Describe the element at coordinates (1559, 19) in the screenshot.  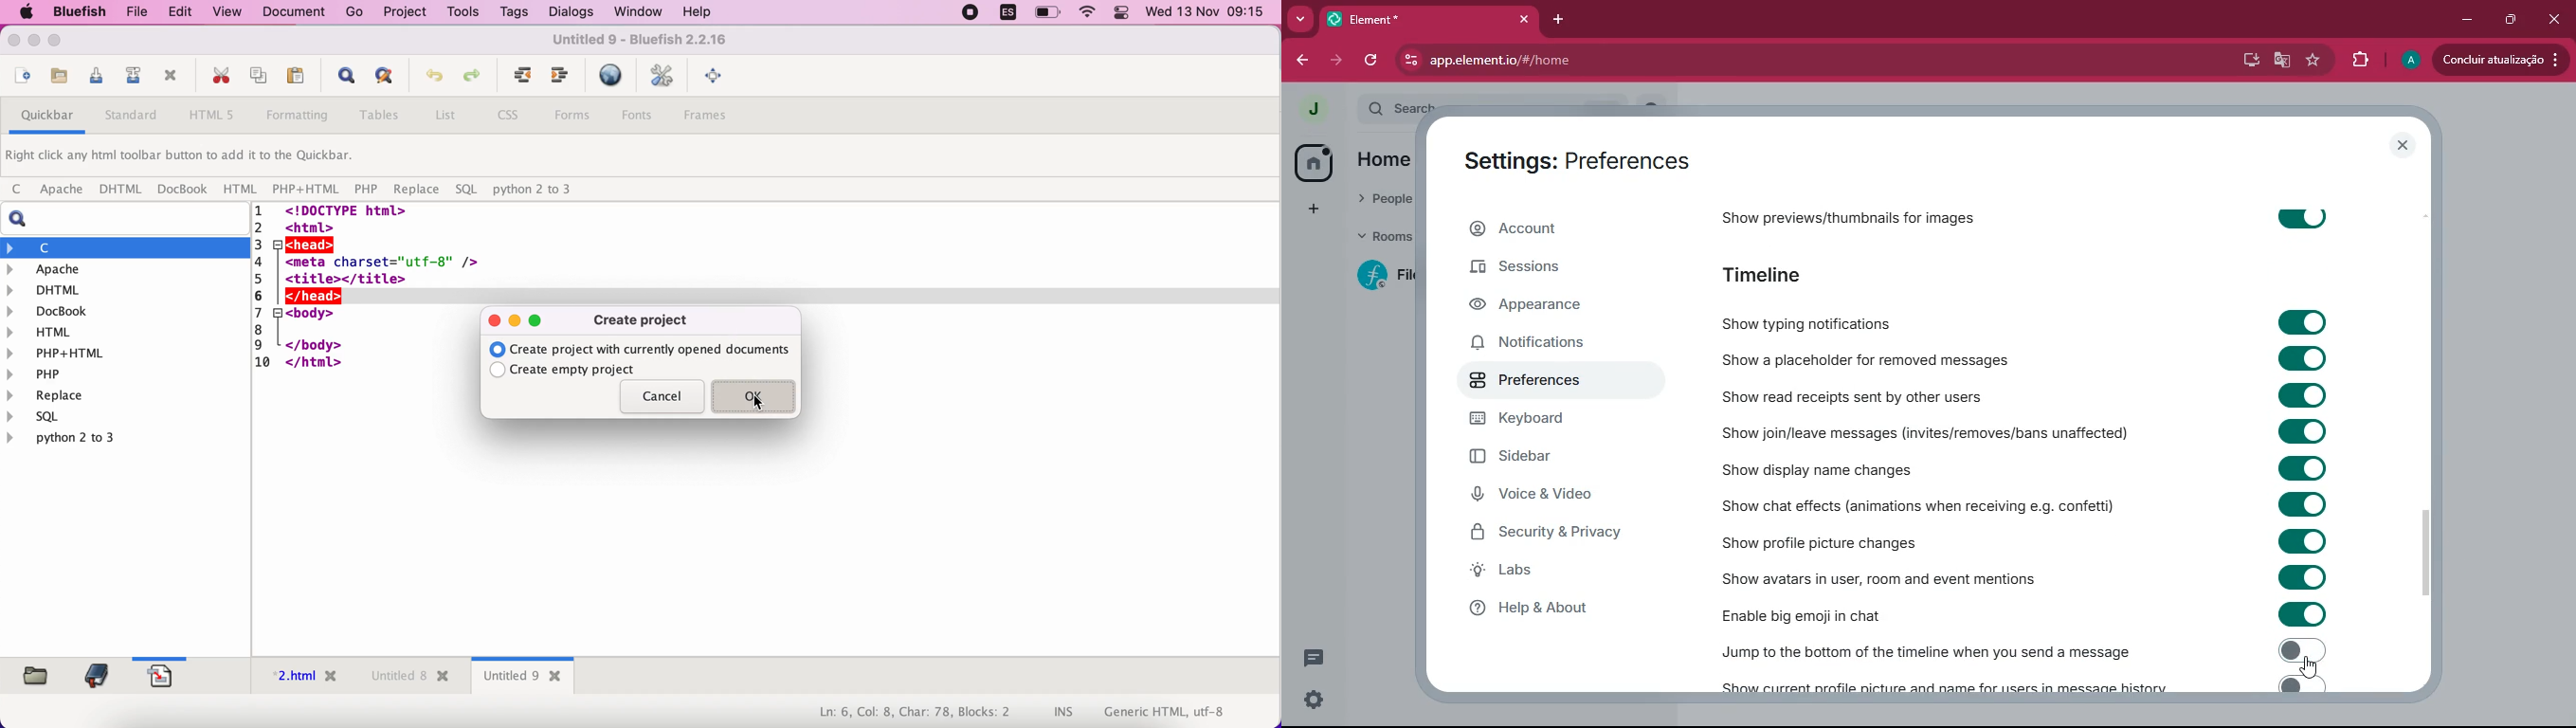
I see `add tab` at that location.